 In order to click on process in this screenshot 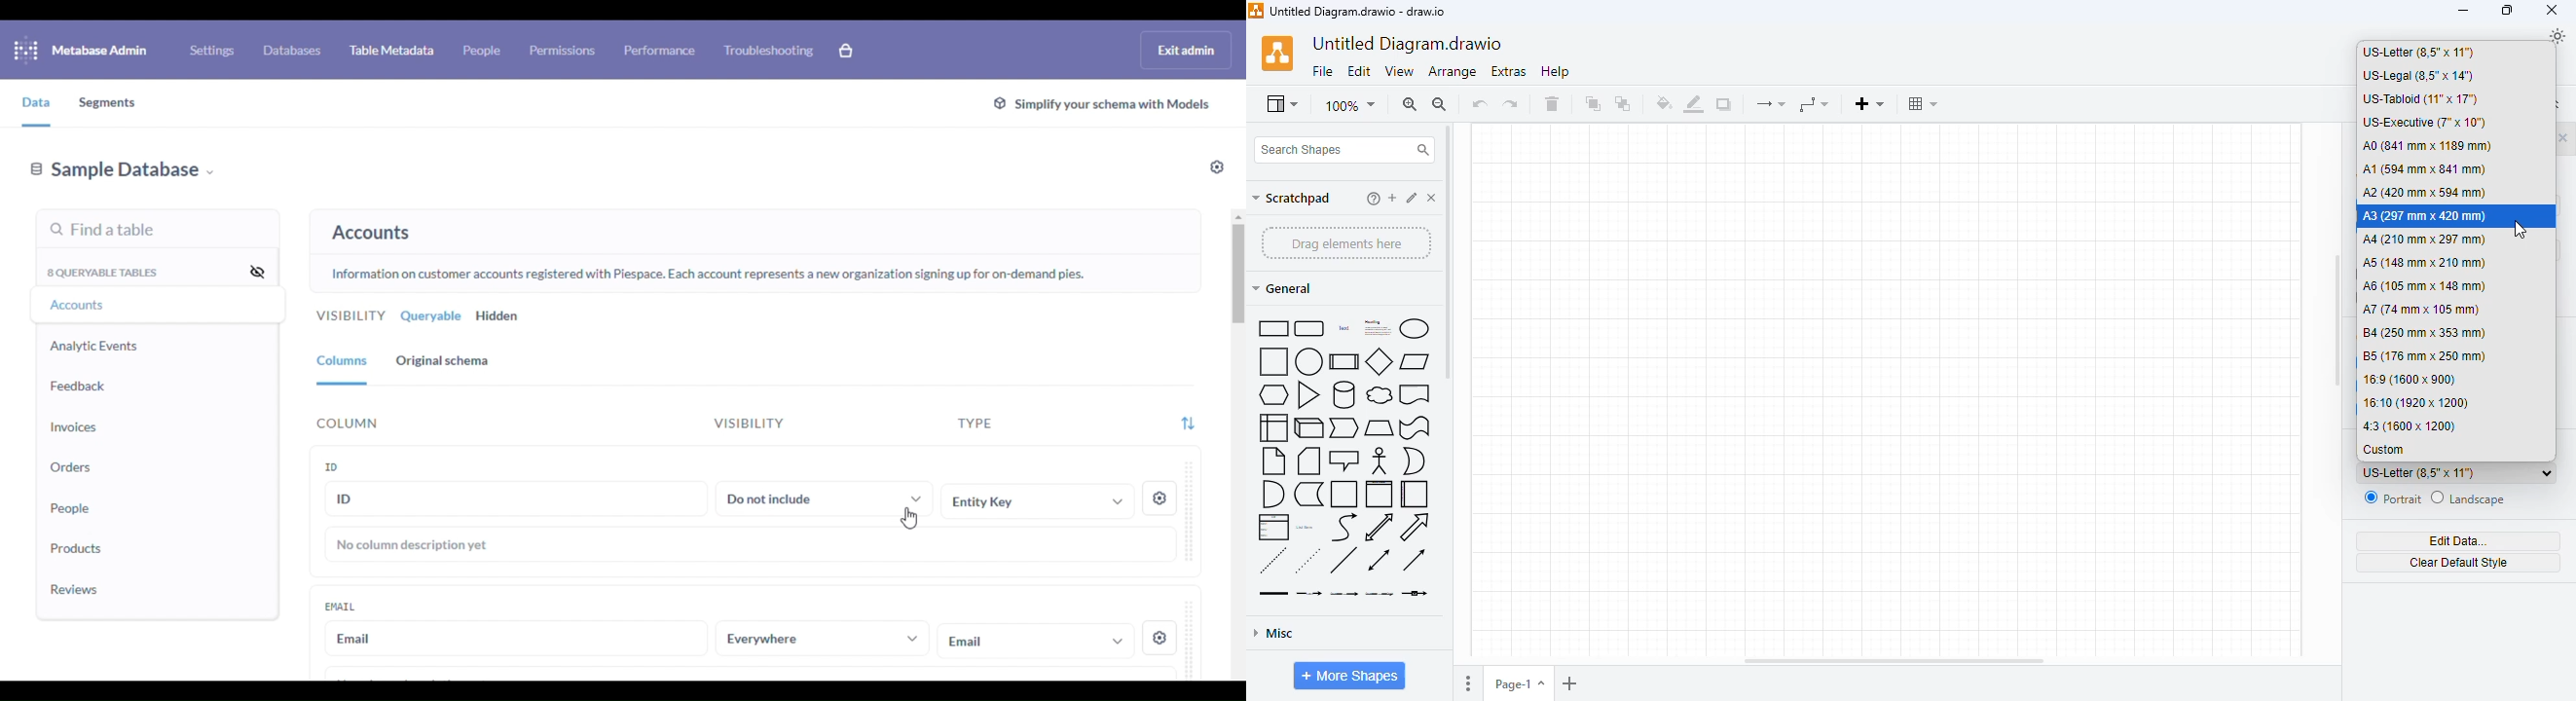, I will do `click(1344, 361)`.